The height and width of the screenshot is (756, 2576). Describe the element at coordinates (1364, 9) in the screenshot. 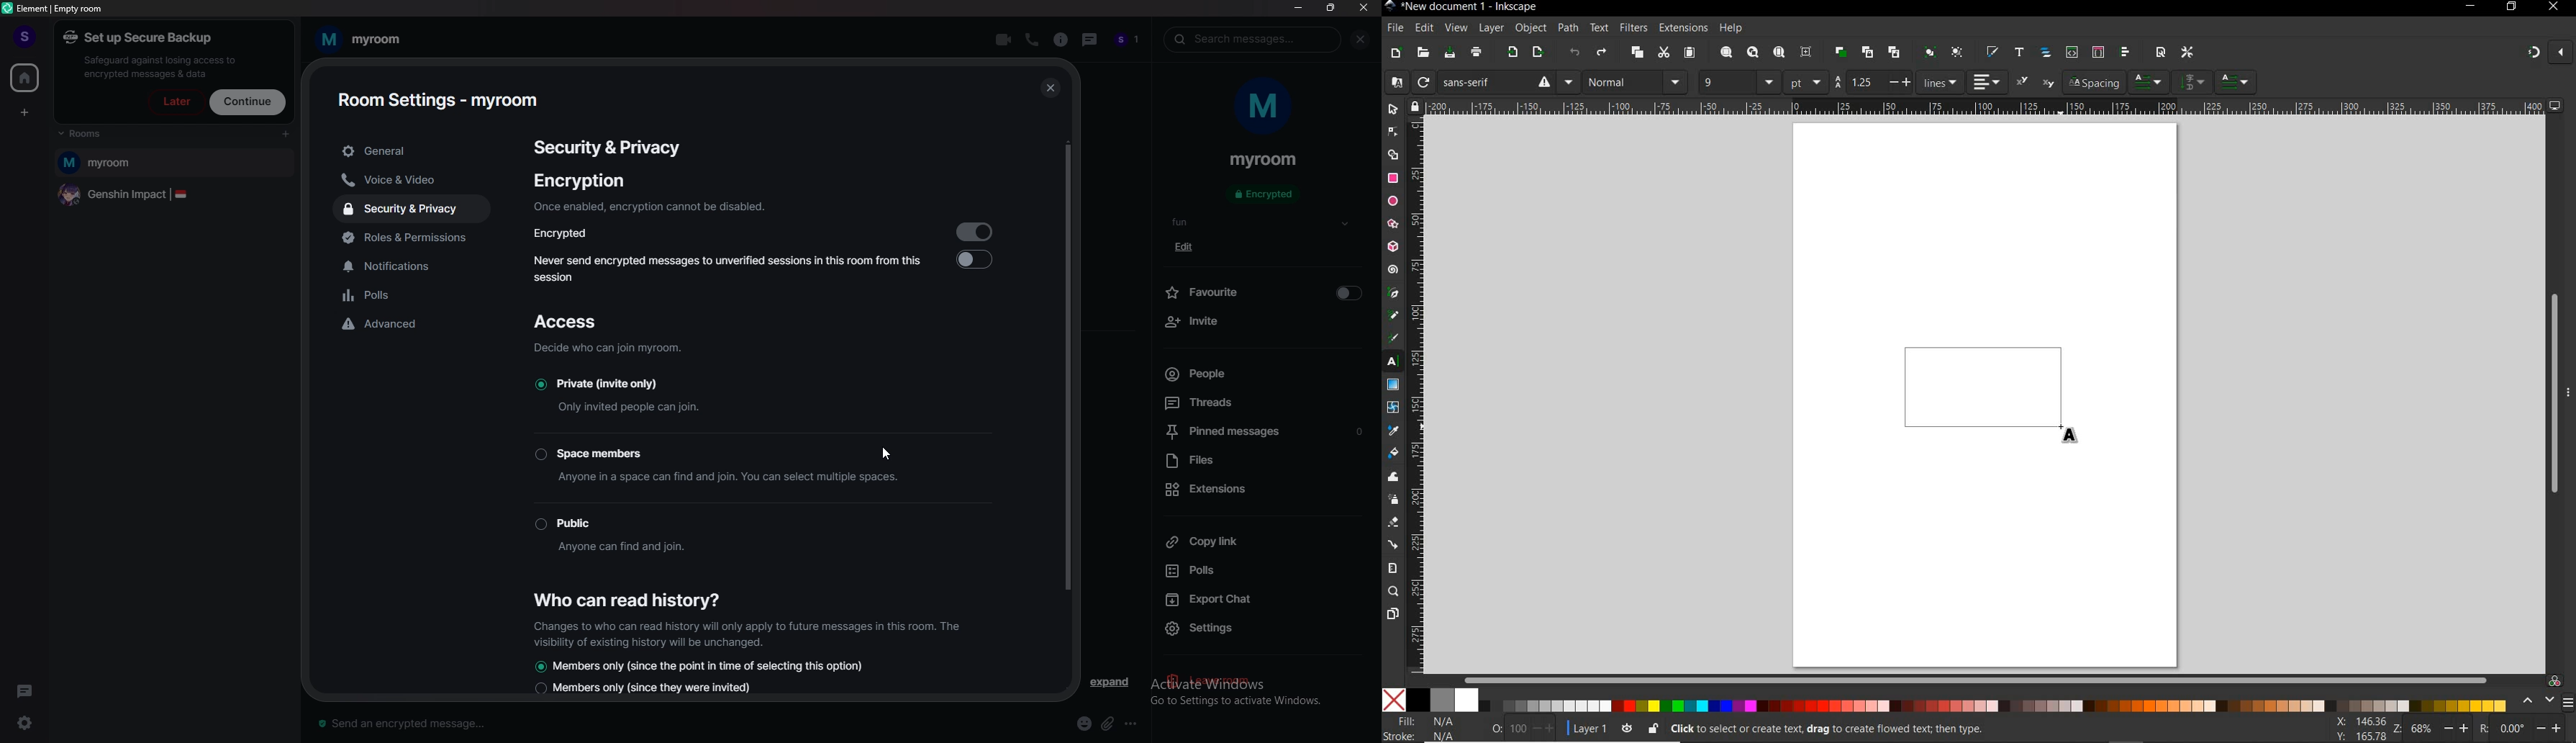

I see `close` at that location.